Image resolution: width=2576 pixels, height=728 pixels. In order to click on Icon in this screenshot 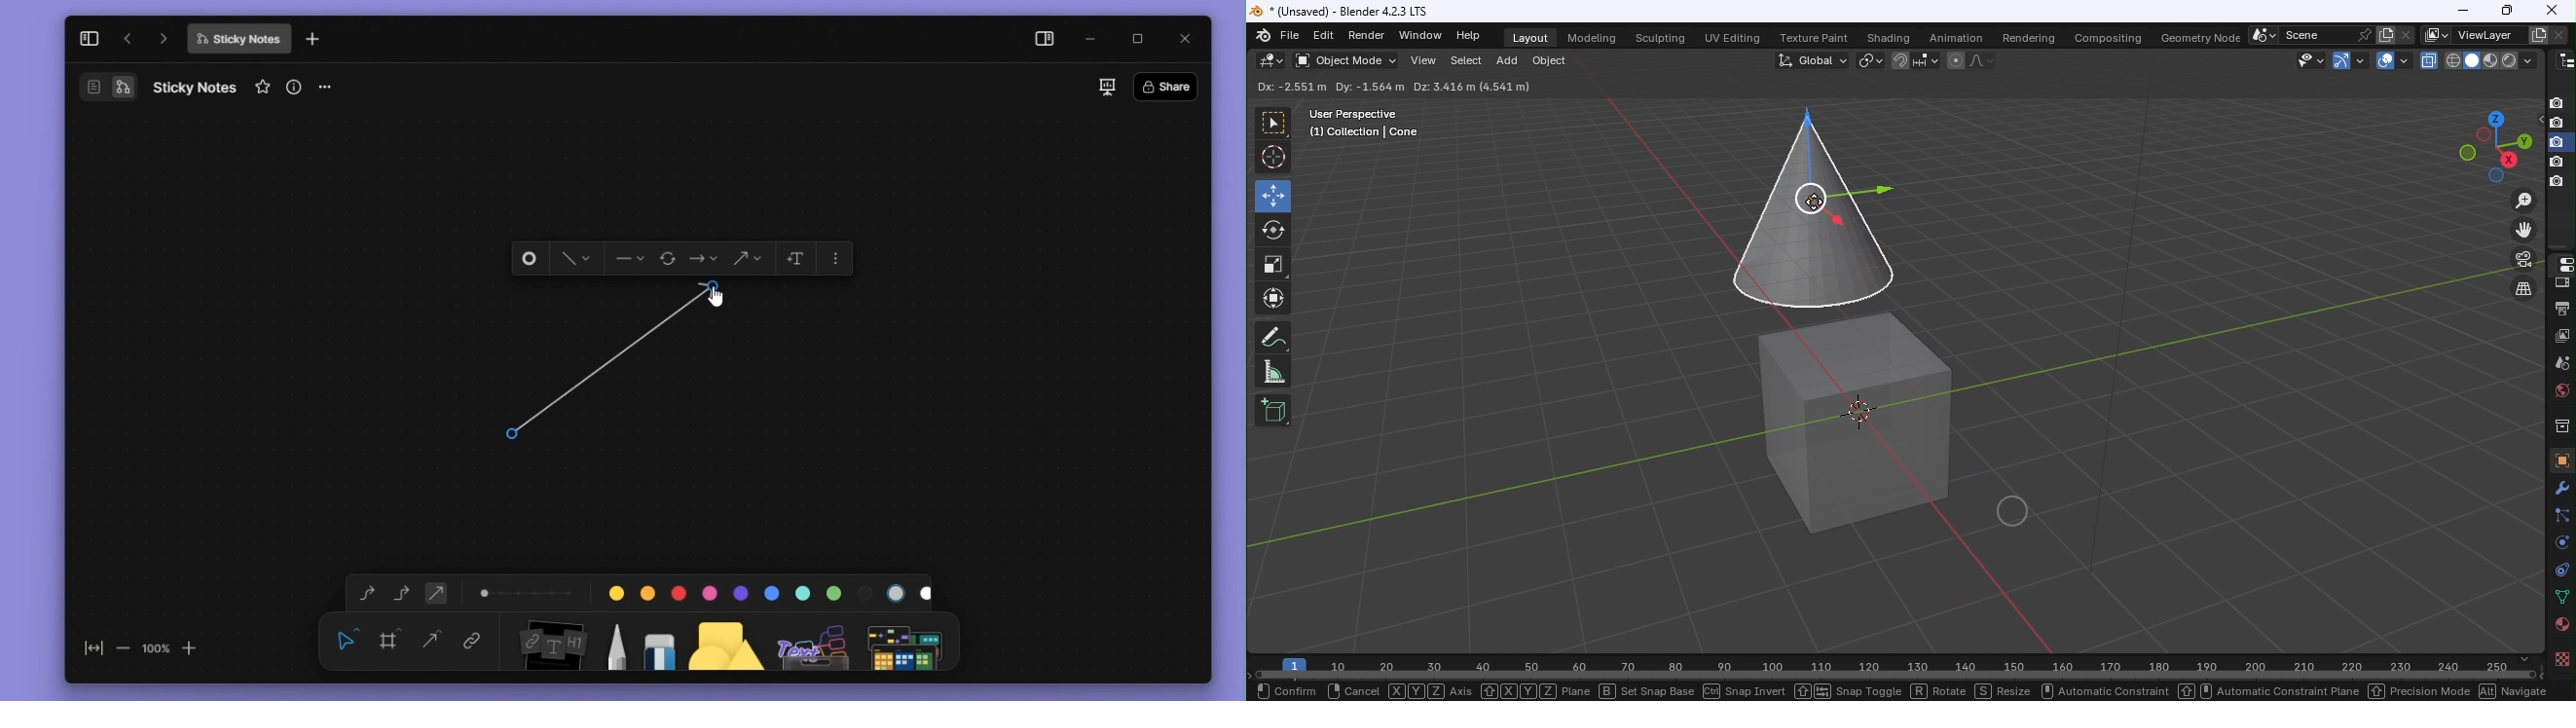, I will do `click(1265, 34)`.